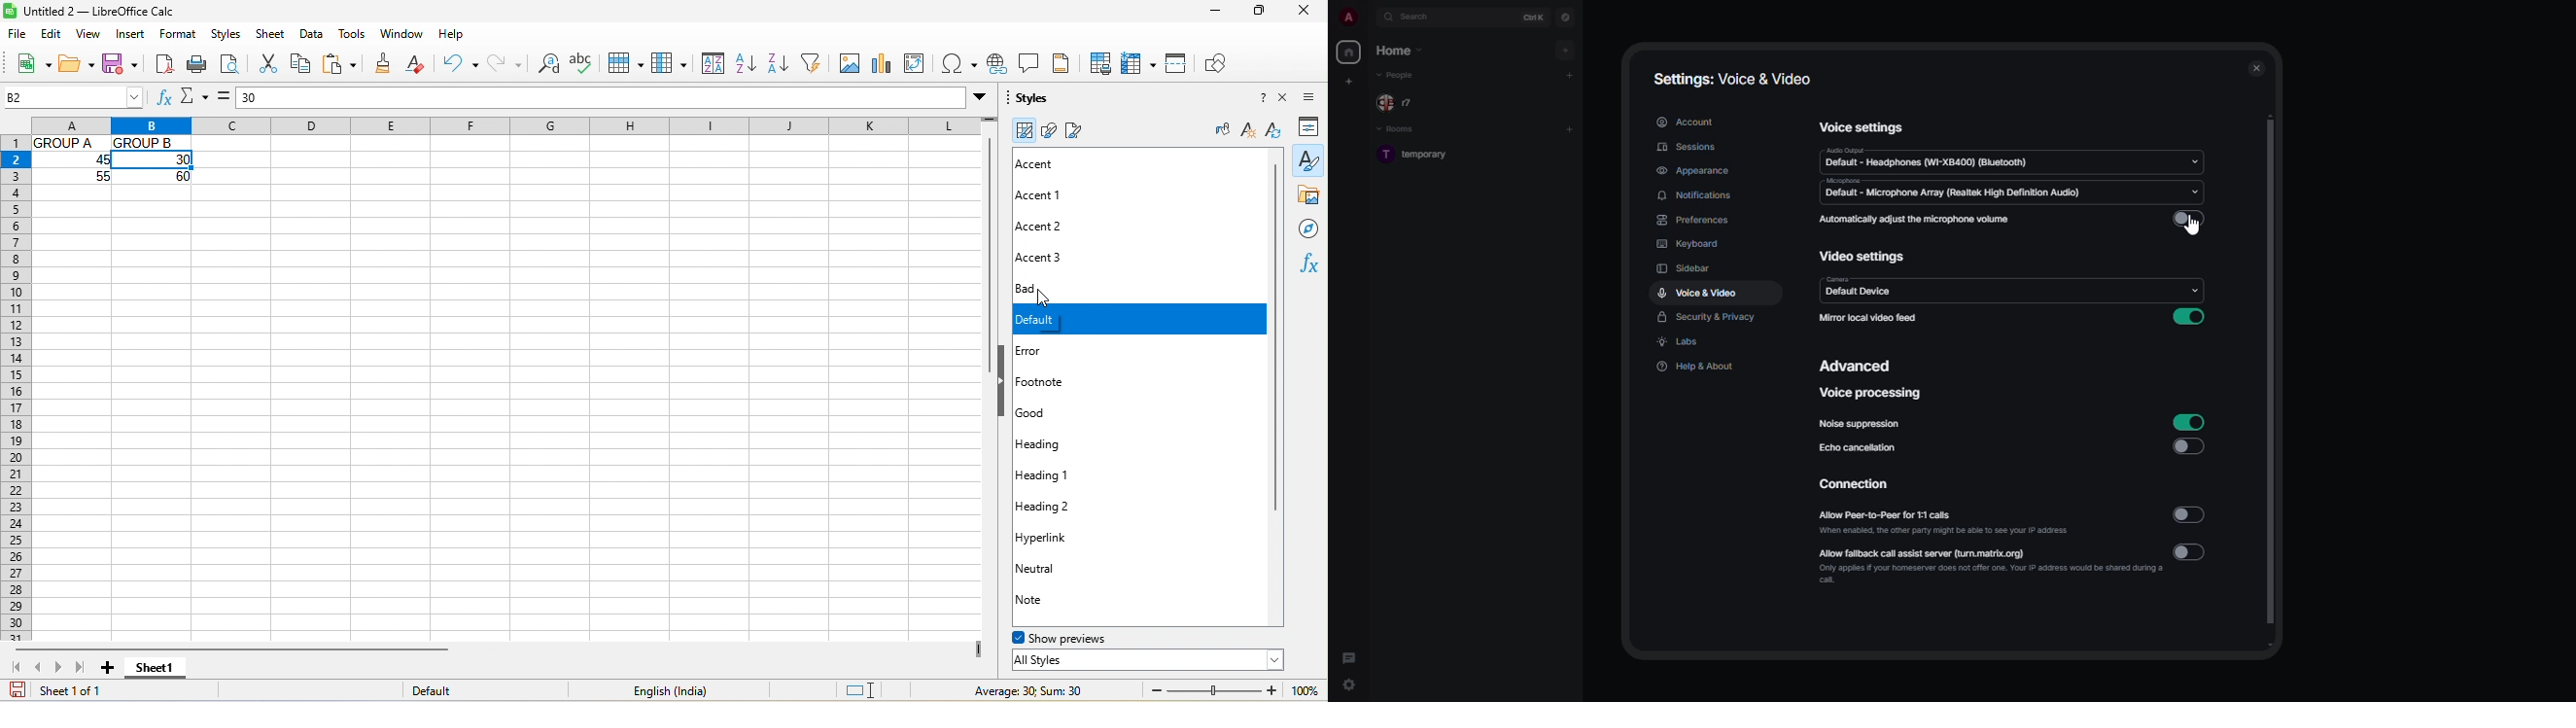  Describe the element at coordinates (77, 63) in the screenshot. I see `open` at that location.